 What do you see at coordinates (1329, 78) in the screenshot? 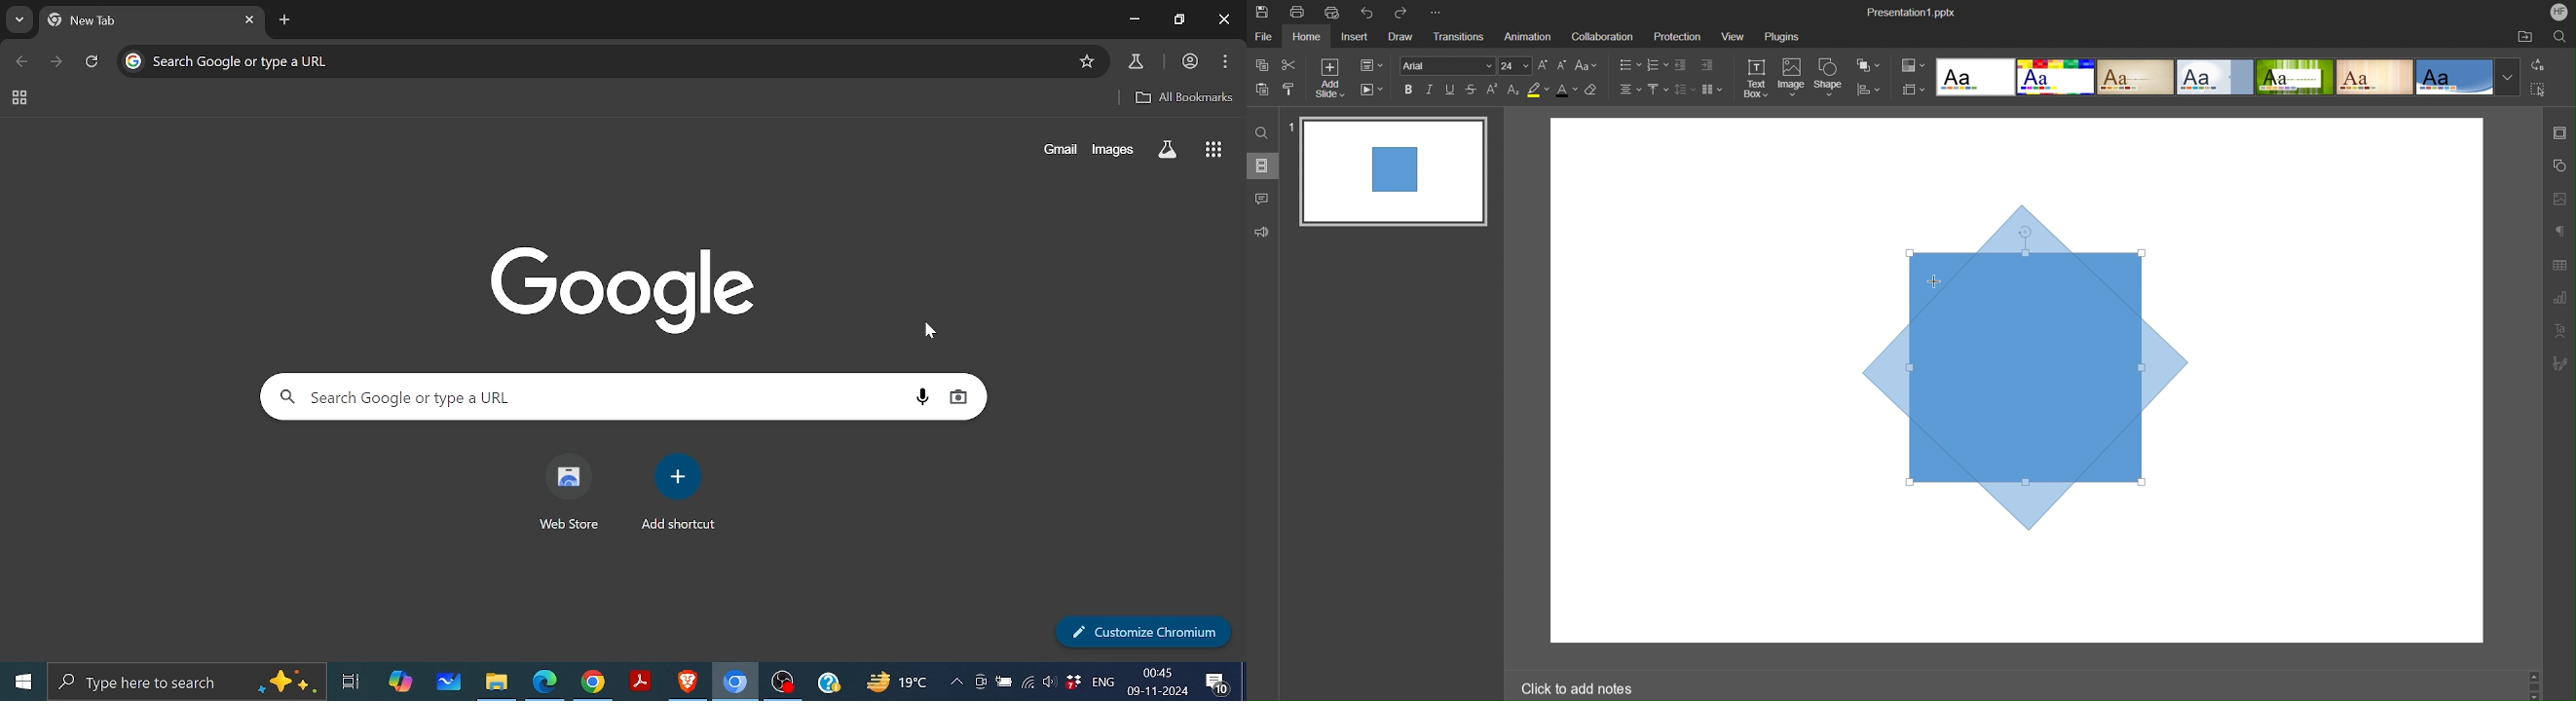
I see `Add Slide` at bounding box center [1329, 78].